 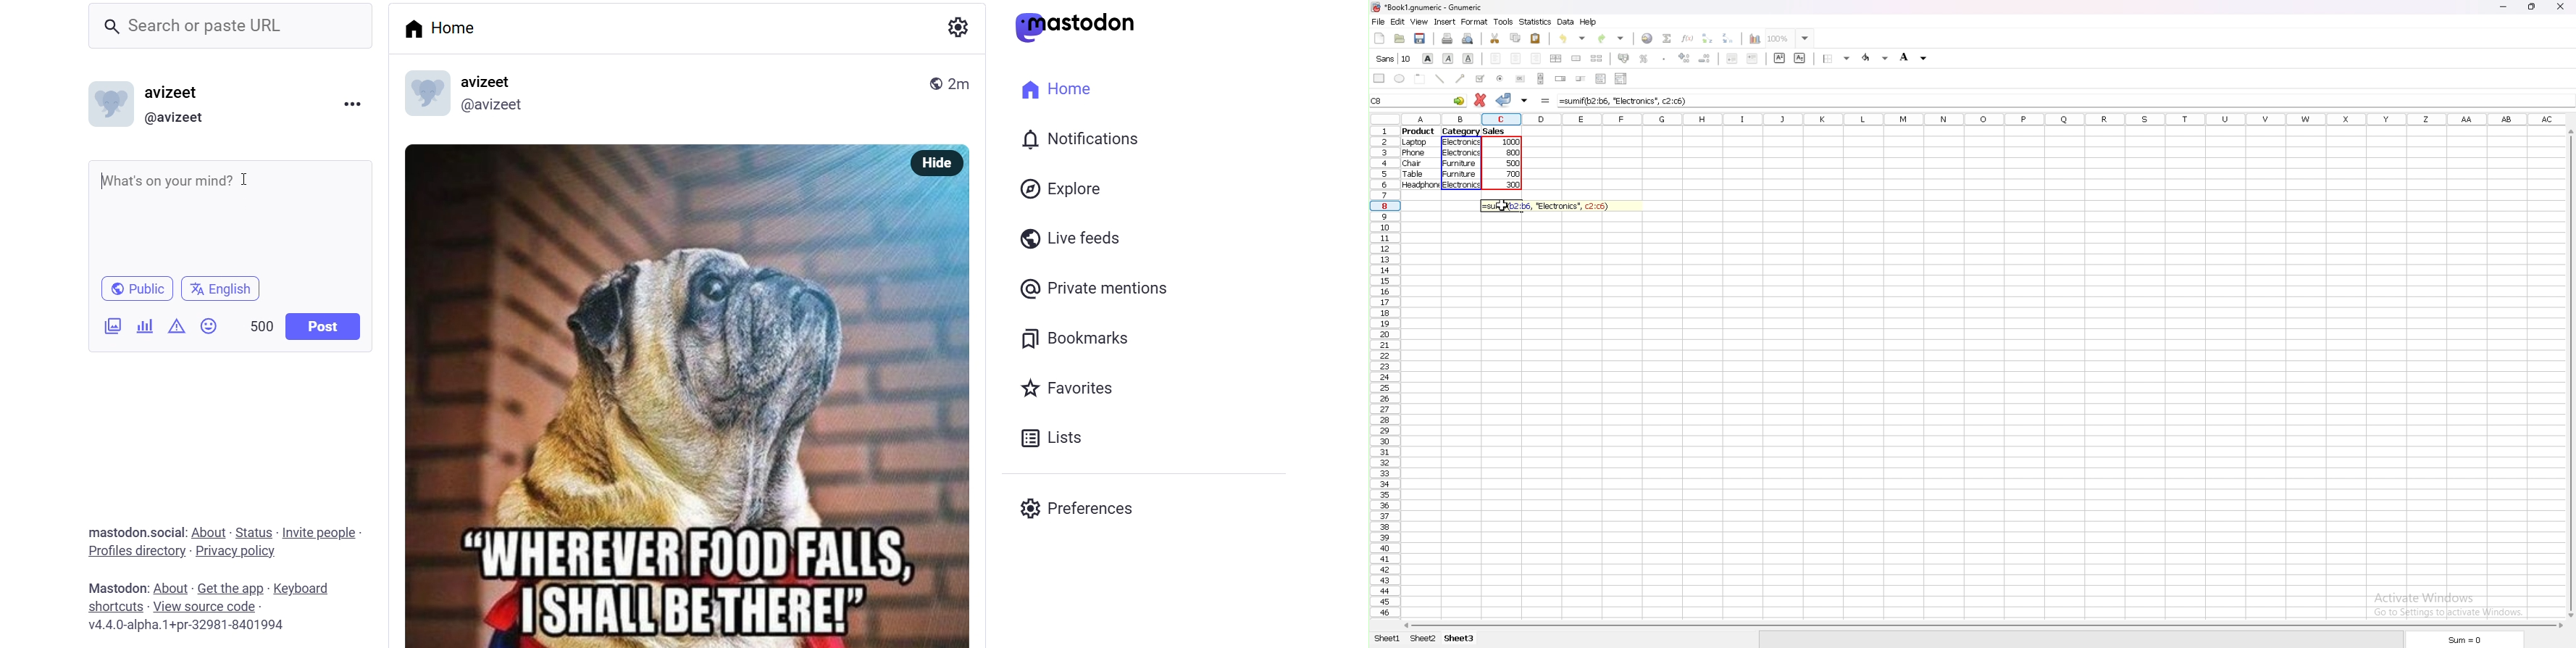 What do you see at coordinates (1985, 119) in the screenshot?
I see `column` at bounding box center [1985, 119].